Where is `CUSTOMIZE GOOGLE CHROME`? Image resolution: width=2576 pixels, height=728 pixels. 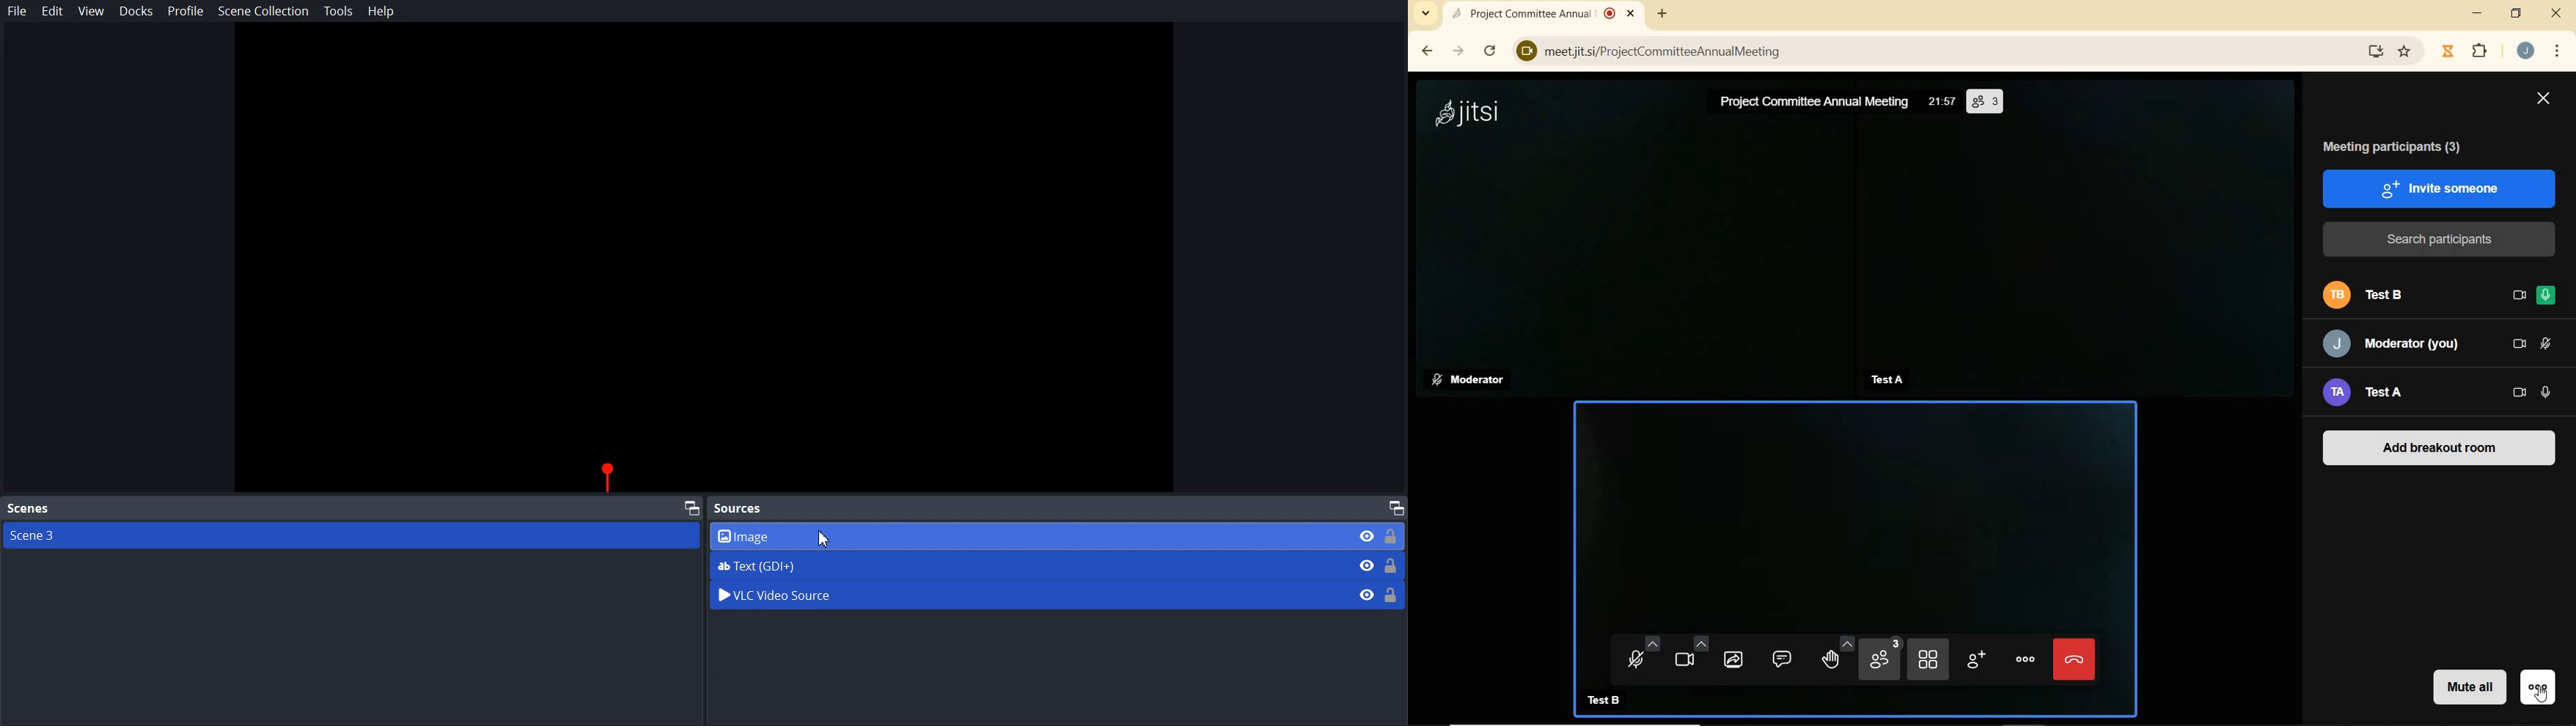
CUSTOMIZE GOOGLE CHROME is located at coordinates (2556, 51).